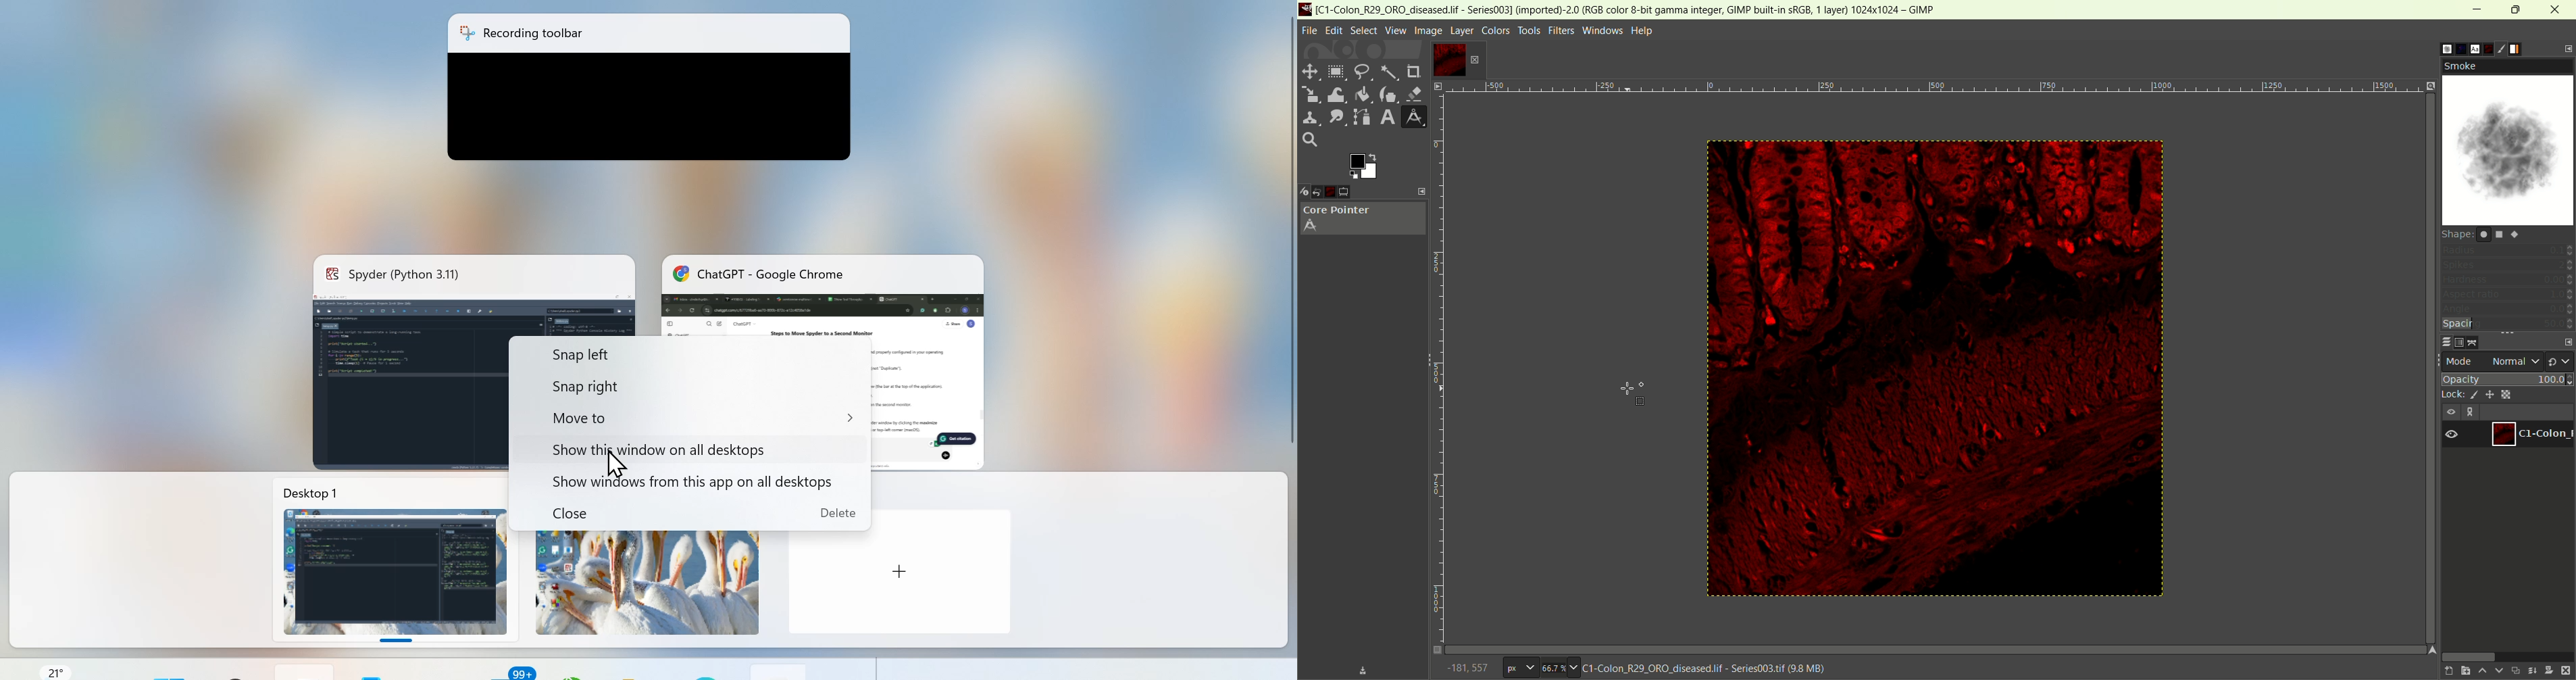 The height and width of the screenshot is (700, 2576). Describe the element at coordinates (2516, 670) in the screenshot. I see `duplicate layer` at that location.